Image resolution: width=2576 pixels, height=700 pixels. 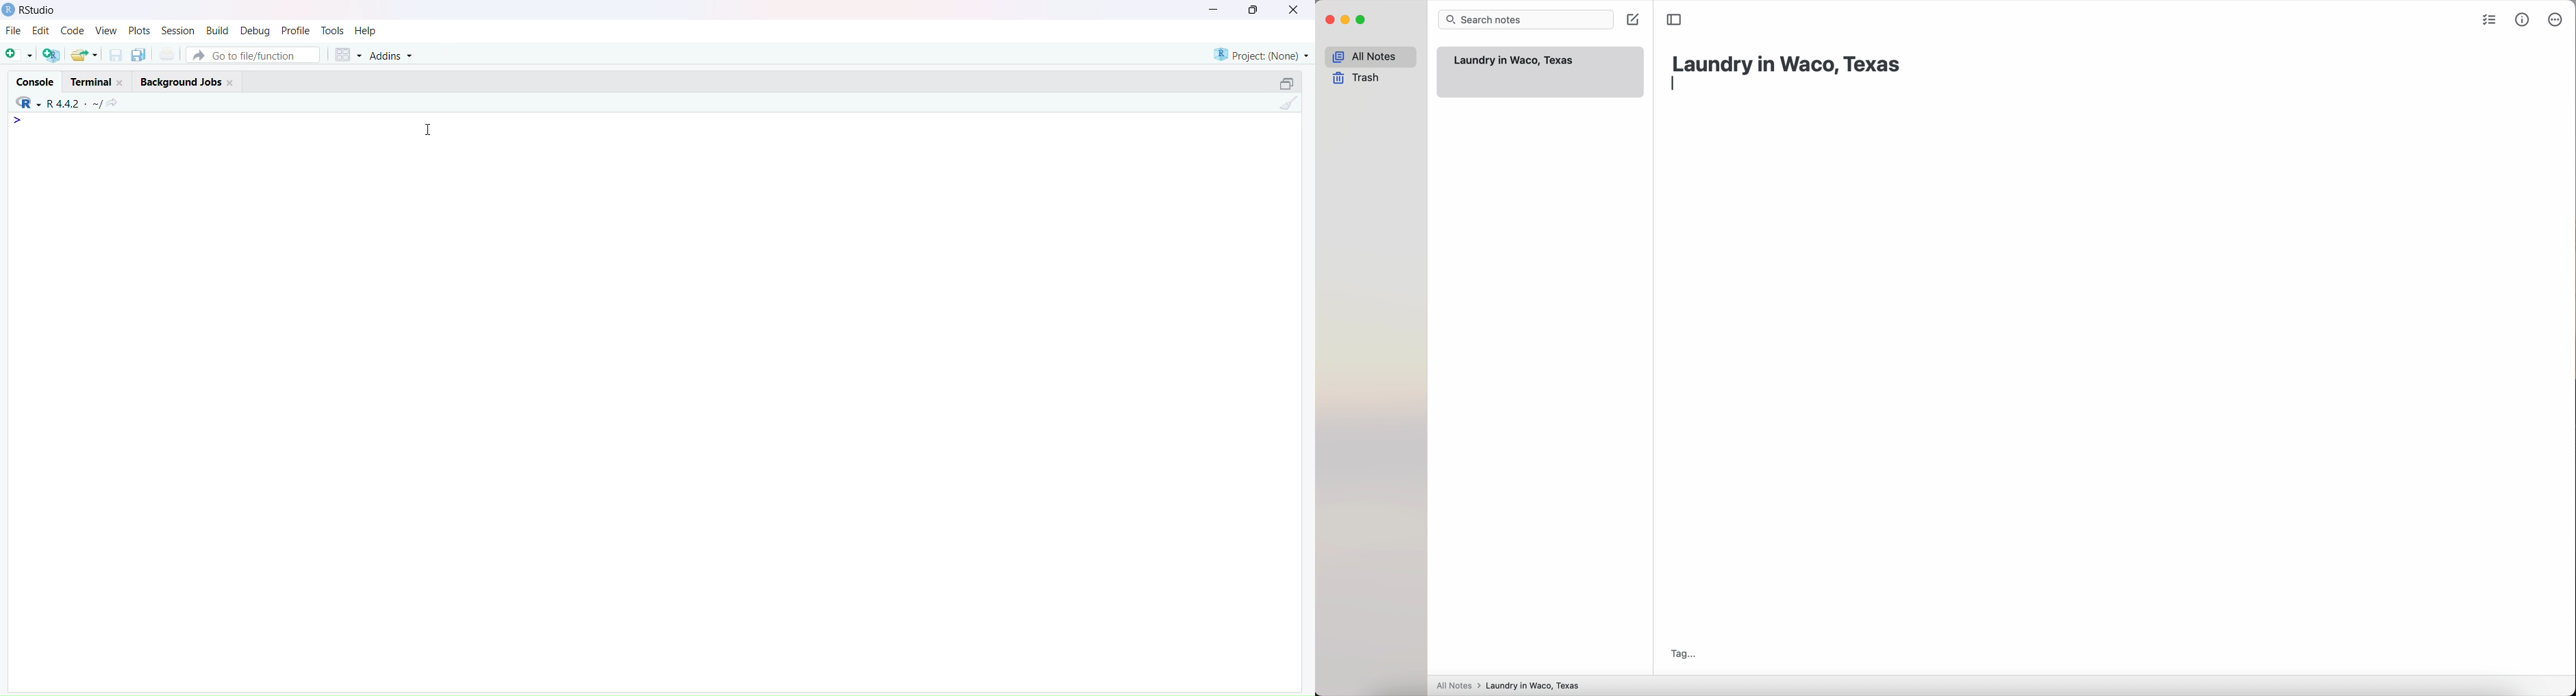 I want to click on save all open documents, so click(x=140, y=55).